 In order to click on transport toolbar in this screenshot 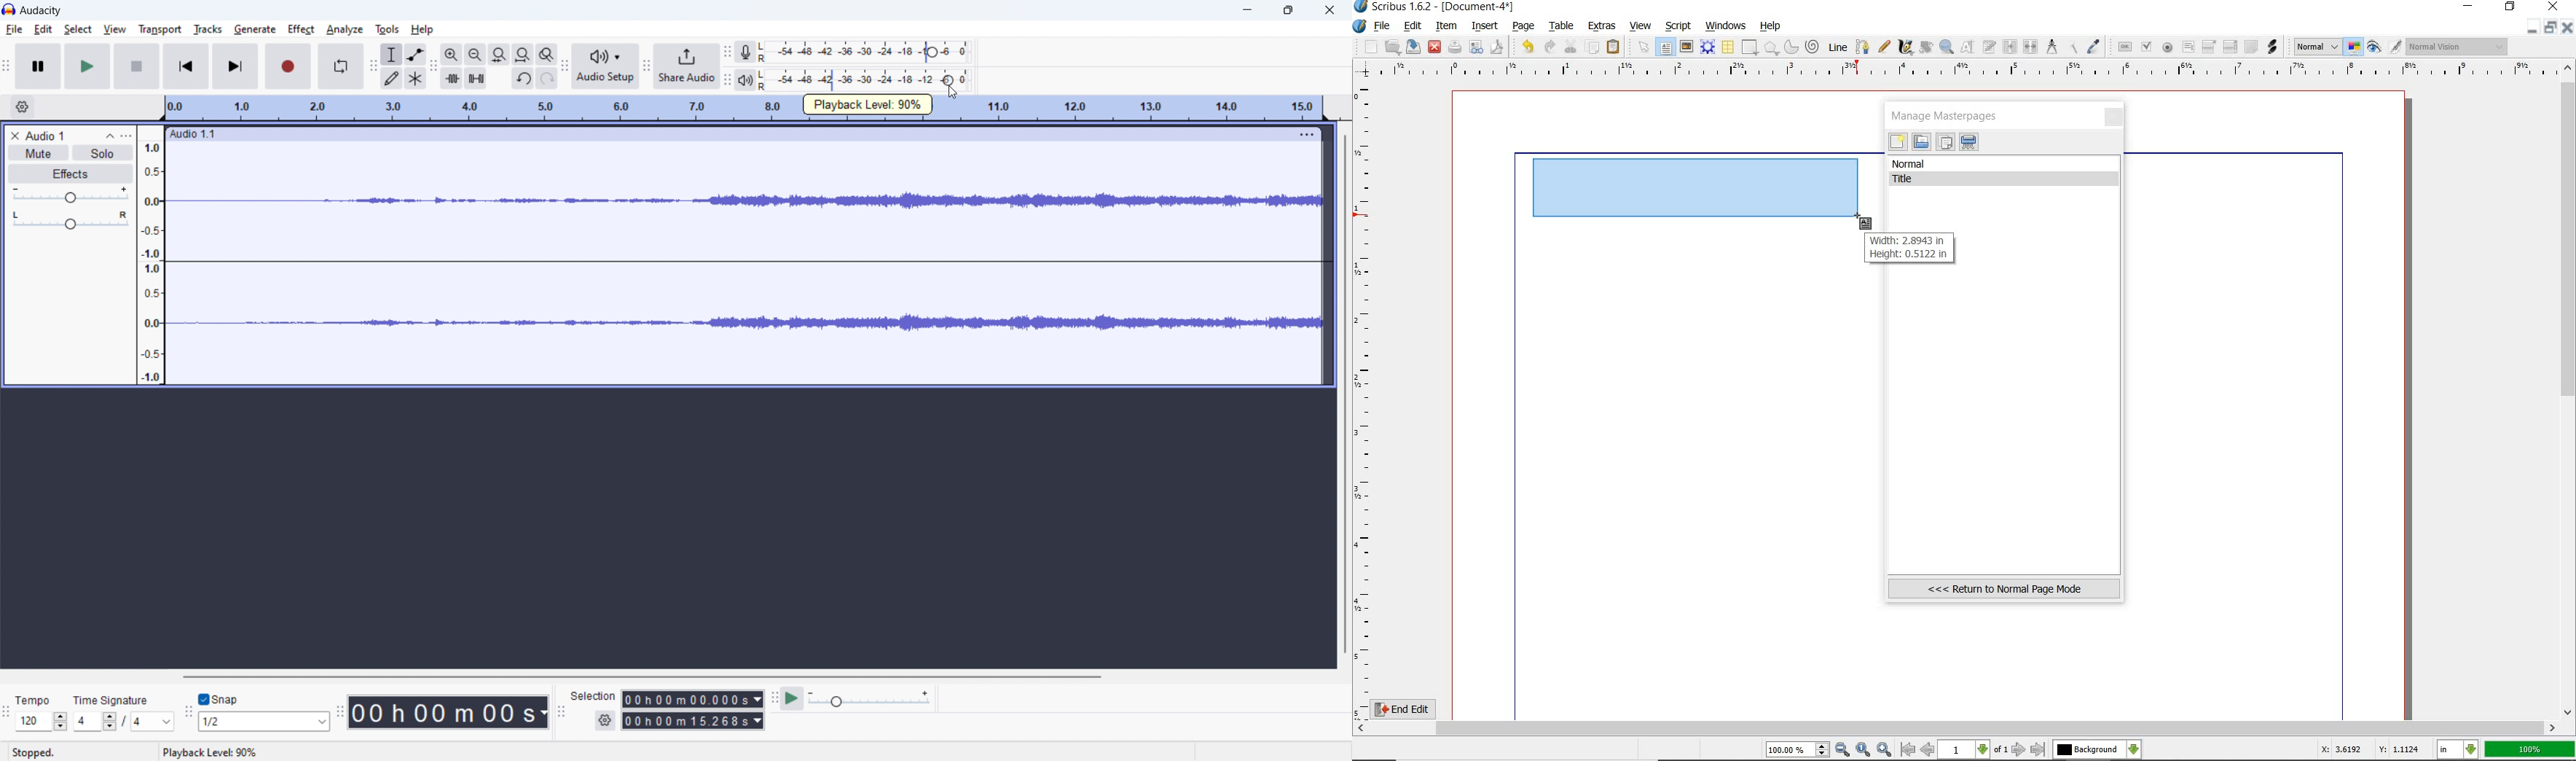, I will do `click(8, 63)`.